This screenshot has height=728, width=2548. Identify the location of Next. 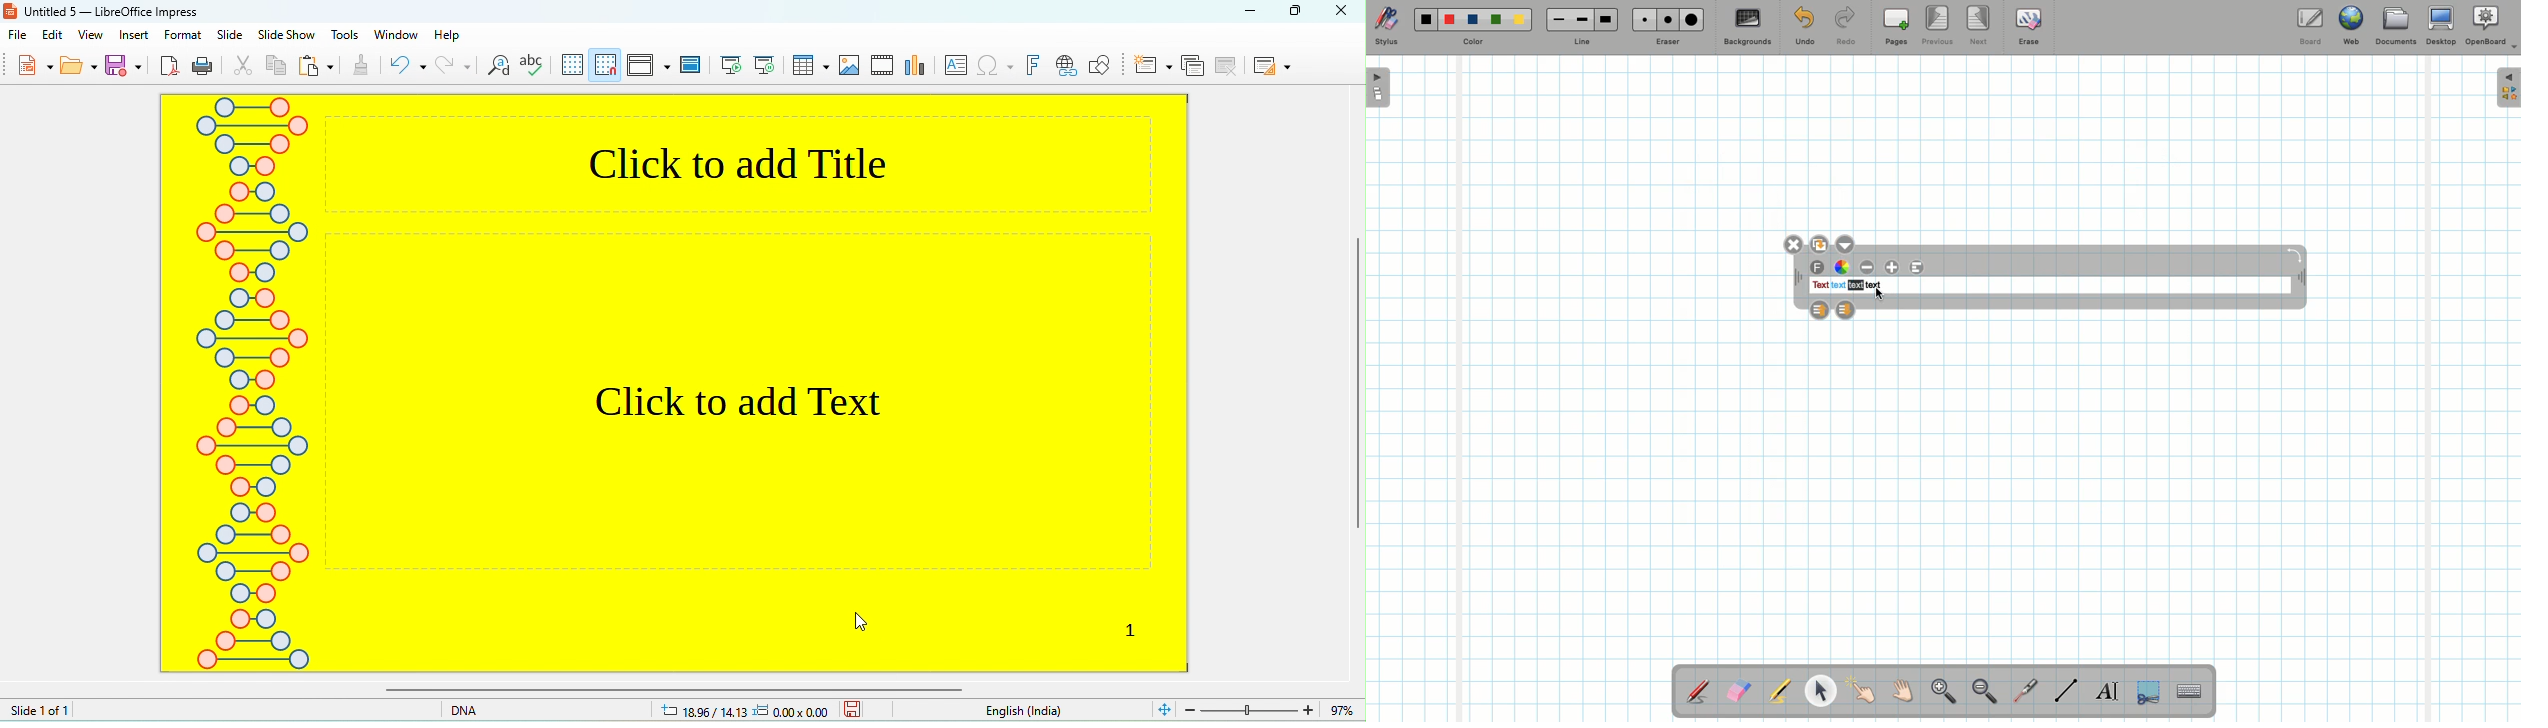
(1980, 24).